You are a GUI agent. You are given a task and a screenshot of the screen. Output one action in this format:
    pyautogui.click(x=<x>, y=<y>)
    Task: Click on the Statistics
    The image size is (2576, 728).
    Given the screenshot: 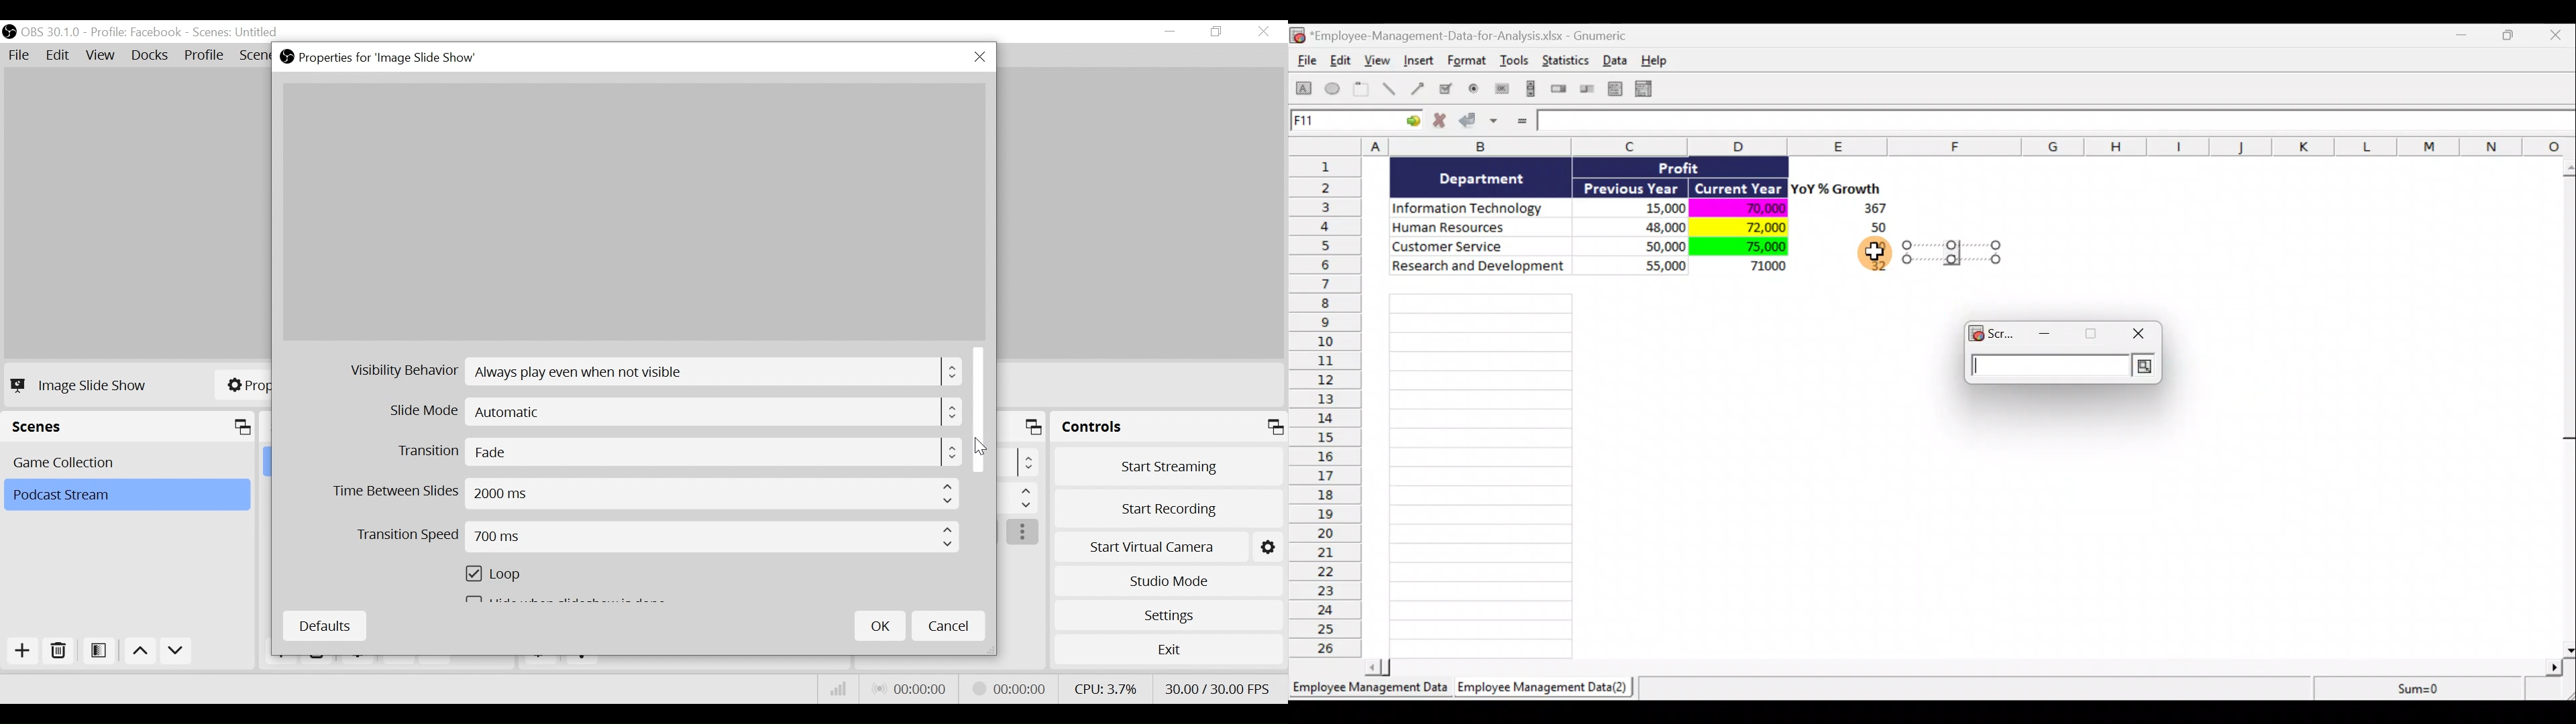 What is the action you would take?
    pyautogui.click(x=1567, y=64)
    